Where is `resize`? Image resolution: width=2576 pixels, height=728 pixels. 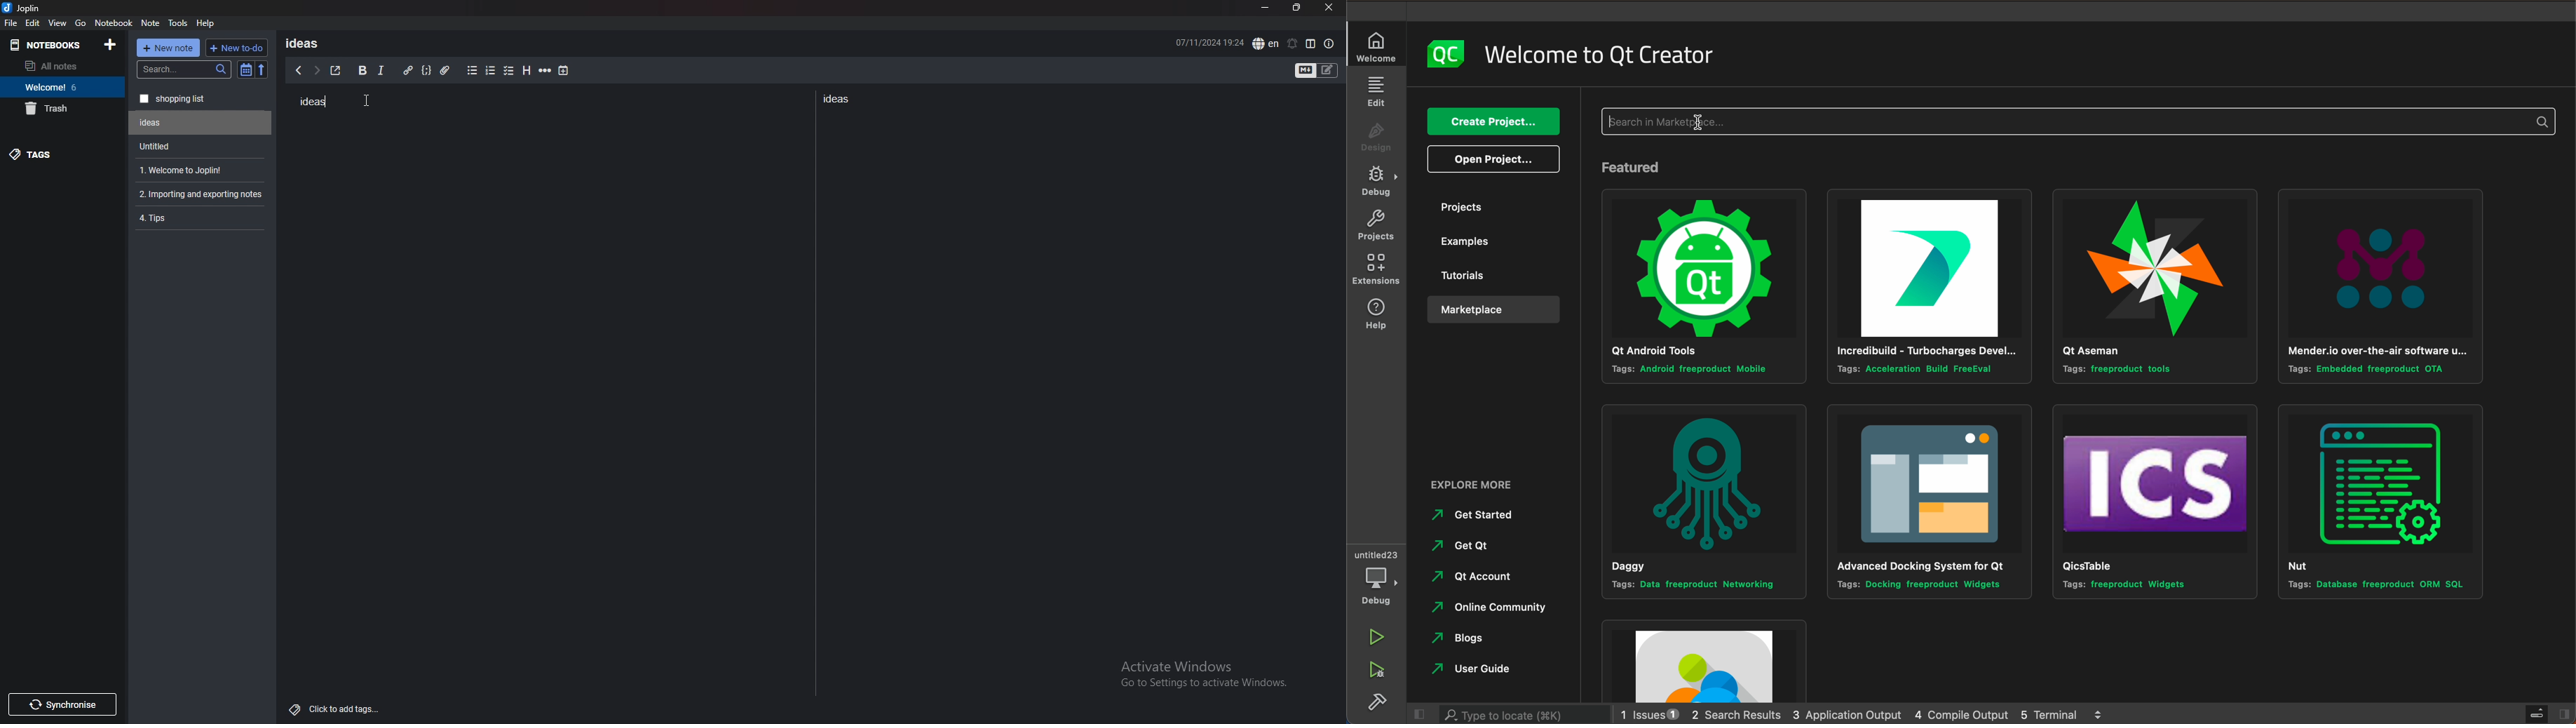
resize is located at coordinates (1296, 8).